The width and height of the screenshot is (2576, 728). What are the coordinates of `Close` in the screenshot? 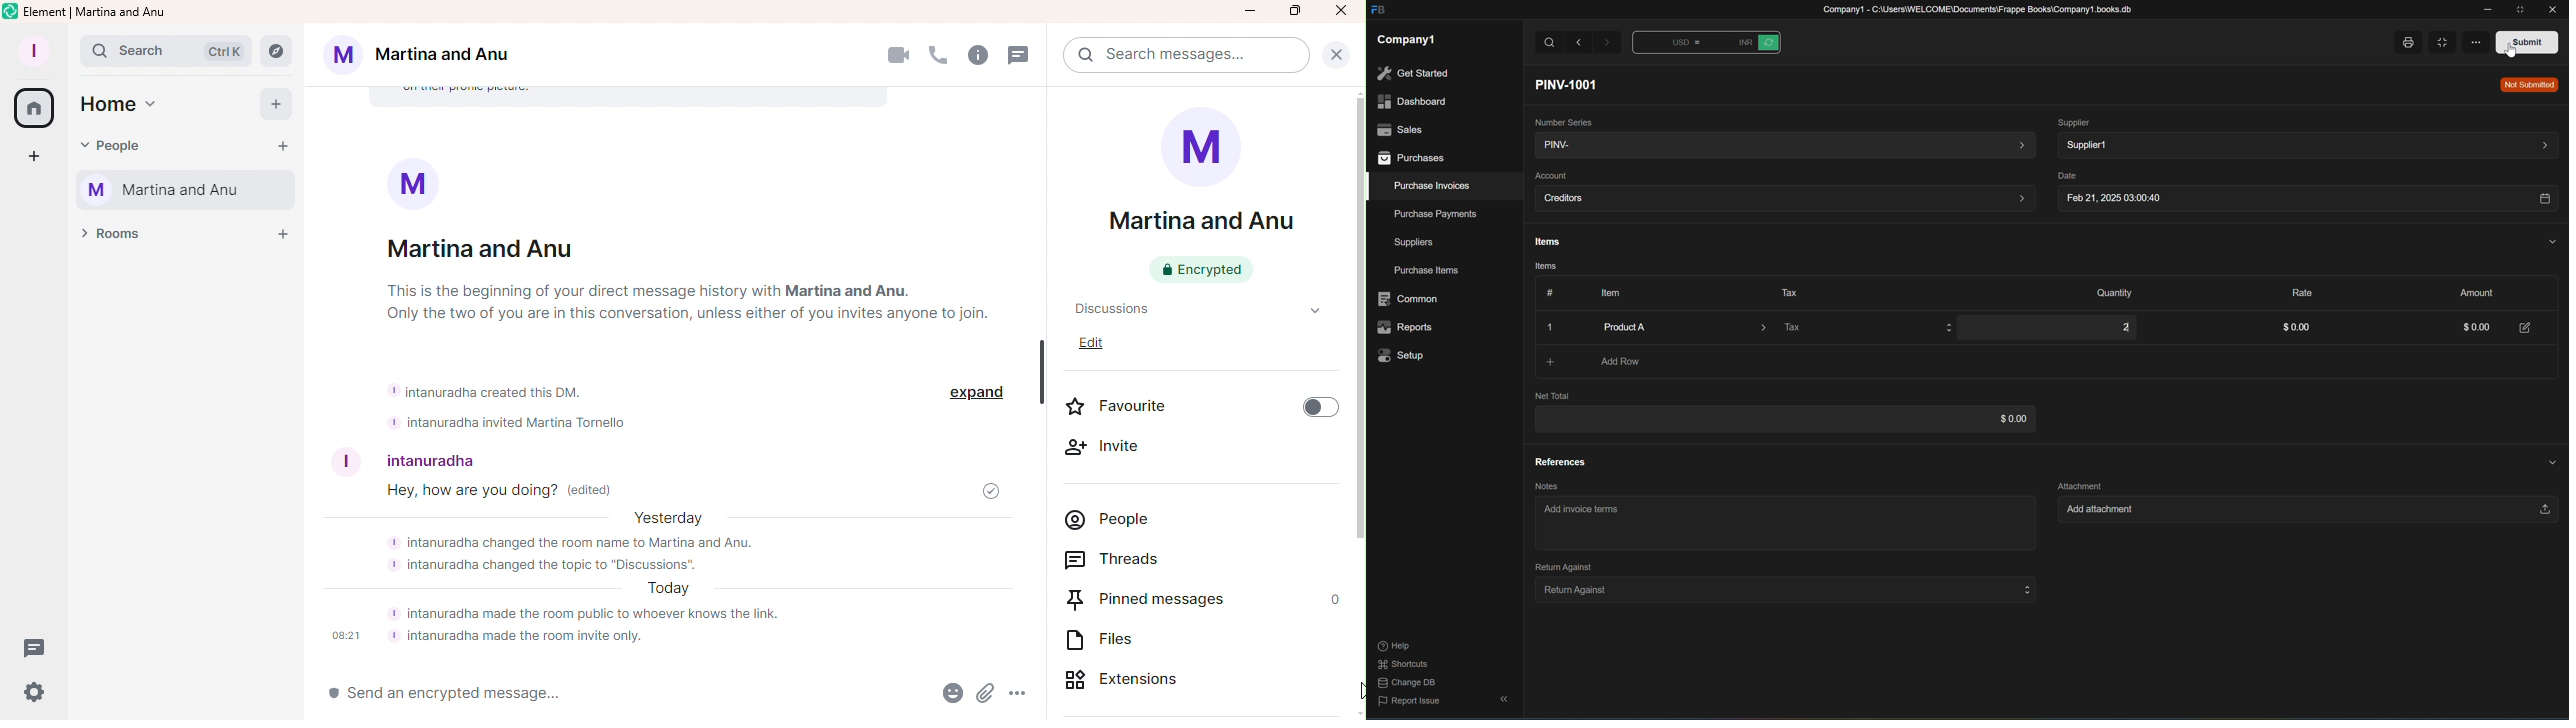 It's located at (1339, 52).